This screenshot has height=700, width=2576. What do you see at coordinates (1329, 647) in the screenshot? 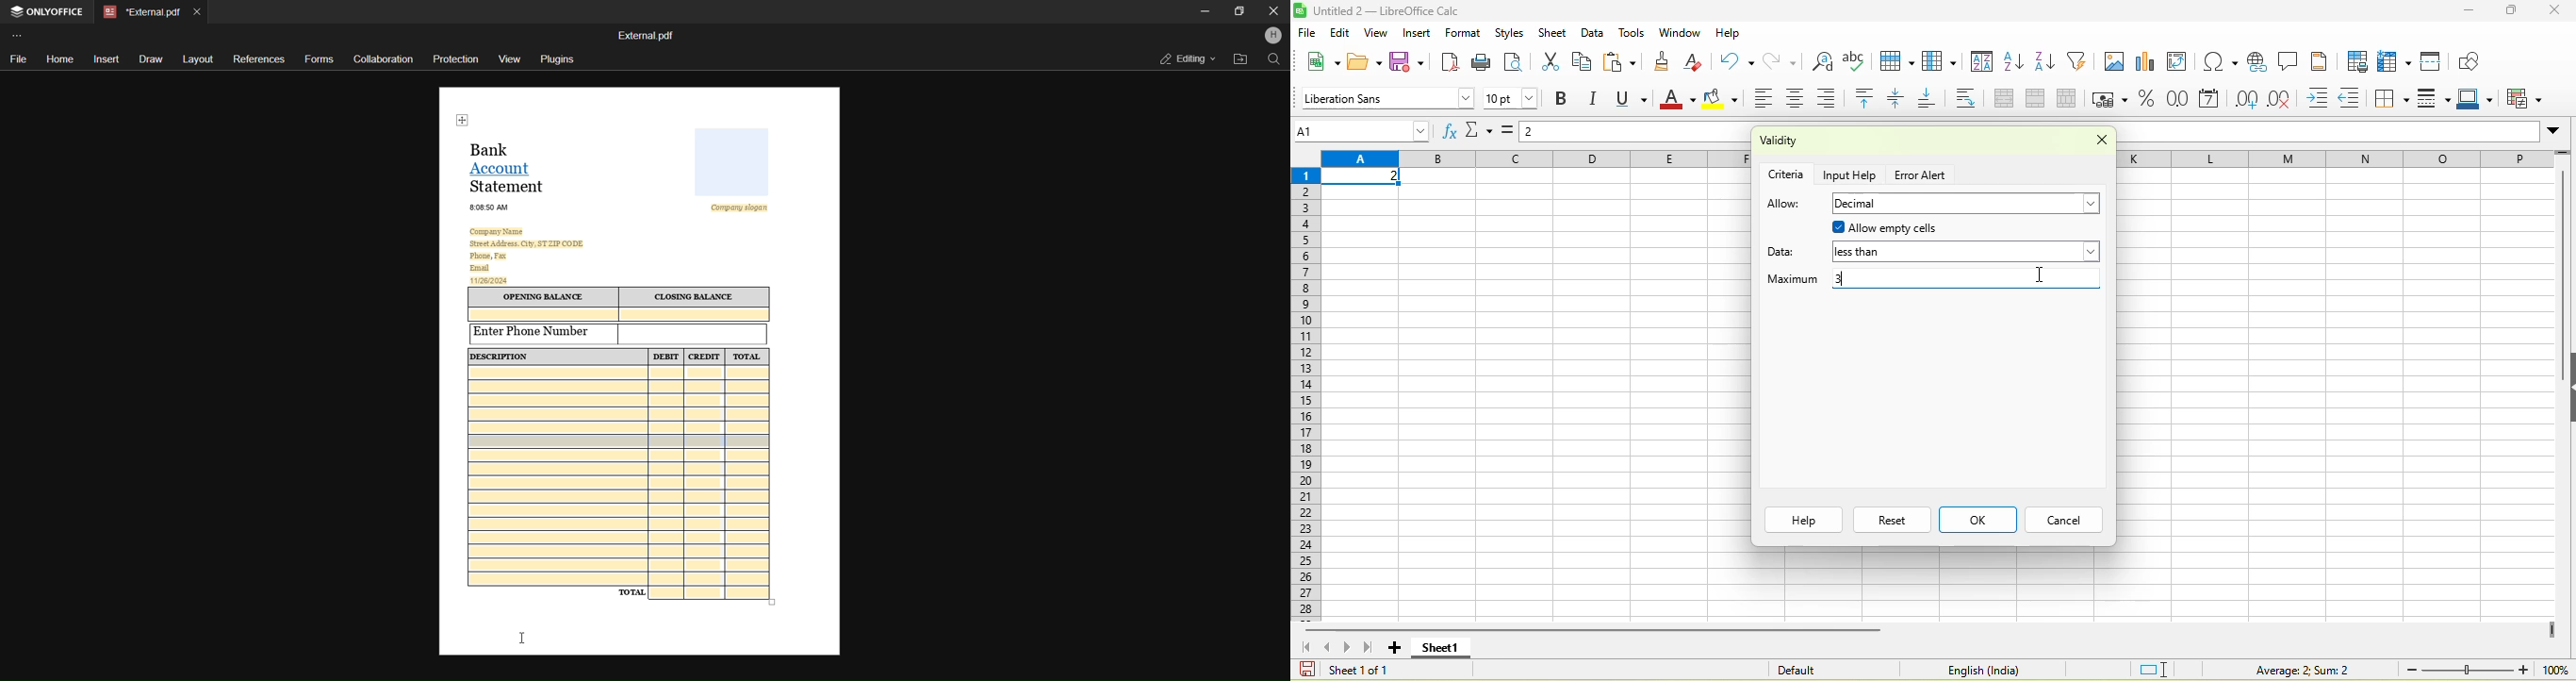
I see `scroll to previous sheet` at bounding box center [1329, 647].